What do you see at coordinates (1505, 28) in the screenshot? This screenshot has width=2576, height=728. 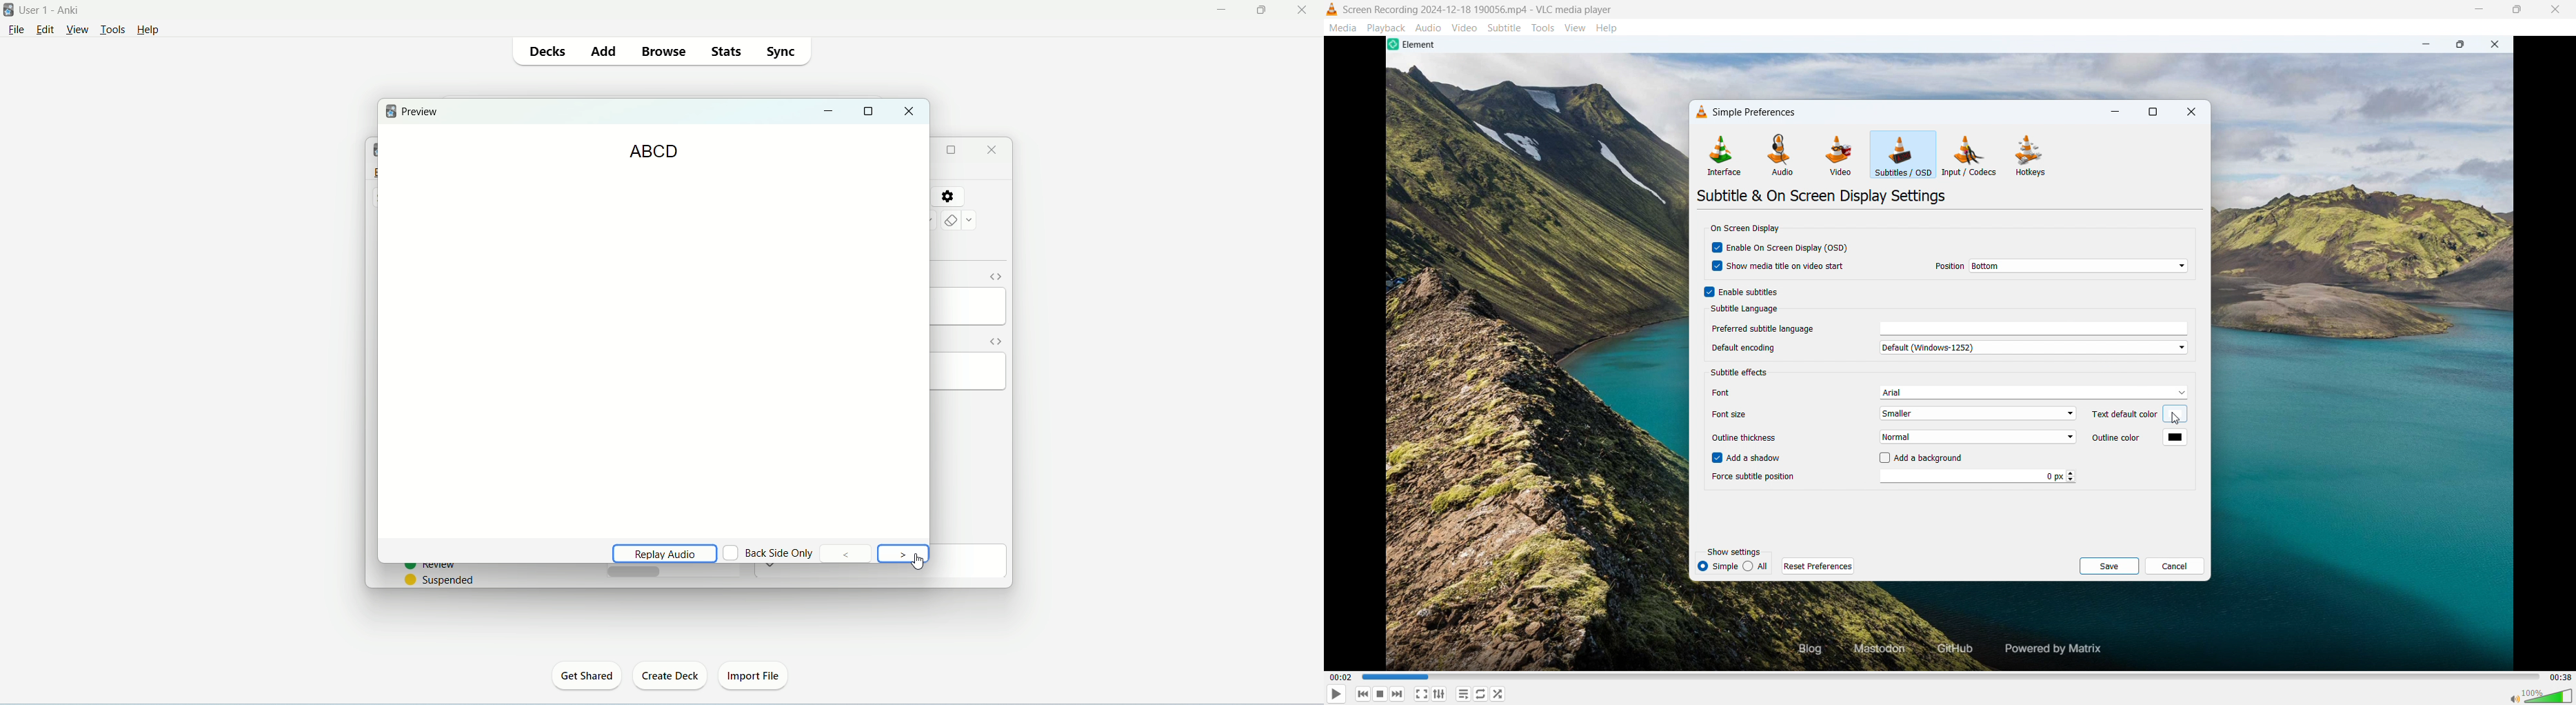 I see `Subtitle ` at bounding box center [1505, 28].